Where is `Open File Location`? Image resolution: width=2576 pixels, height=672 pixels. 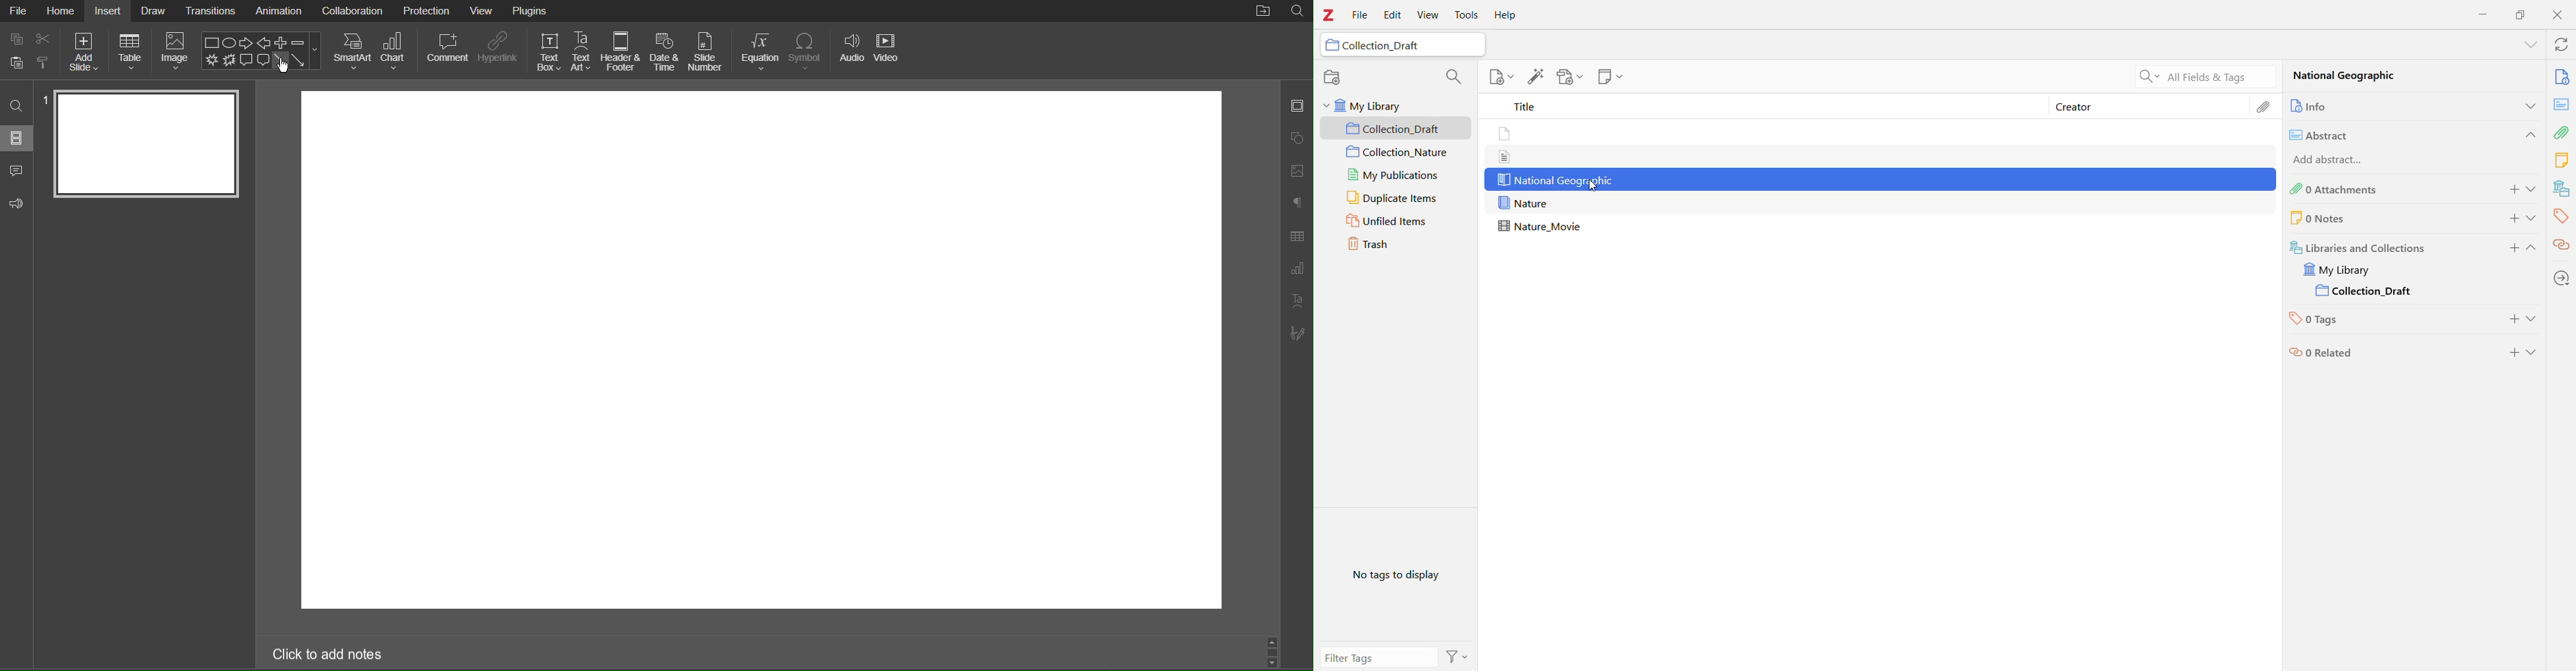
Open File Location is located at coordinates (1263, 12).